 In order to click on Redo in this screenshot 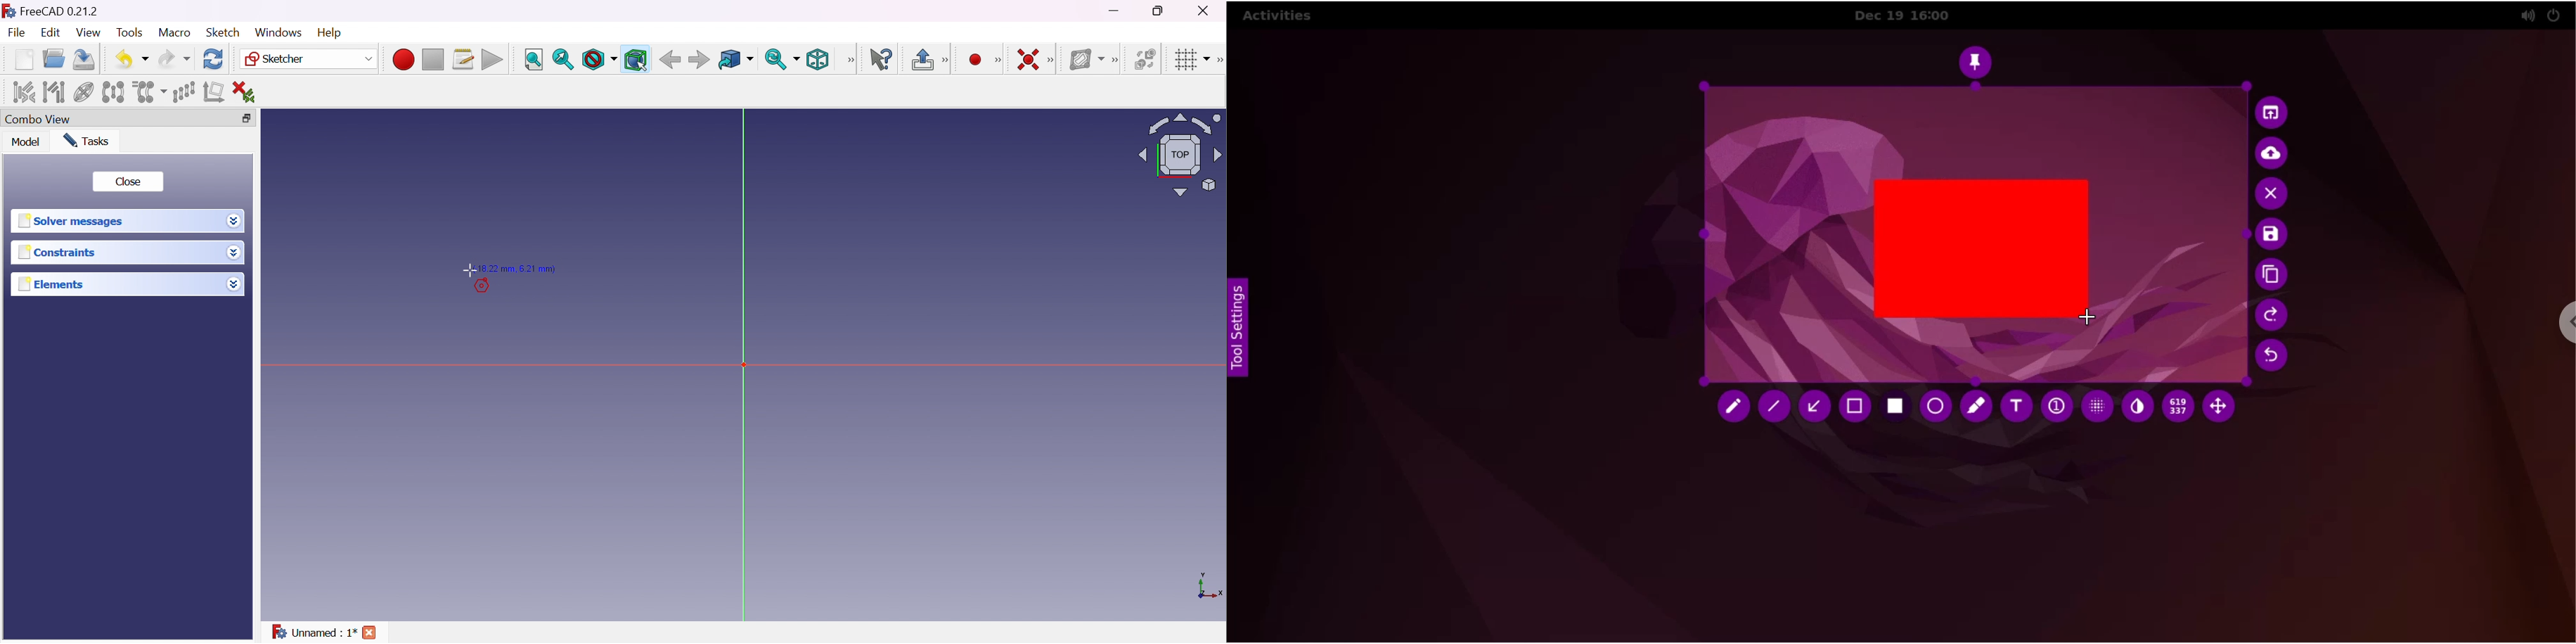, I will do `click(174, 59)`.